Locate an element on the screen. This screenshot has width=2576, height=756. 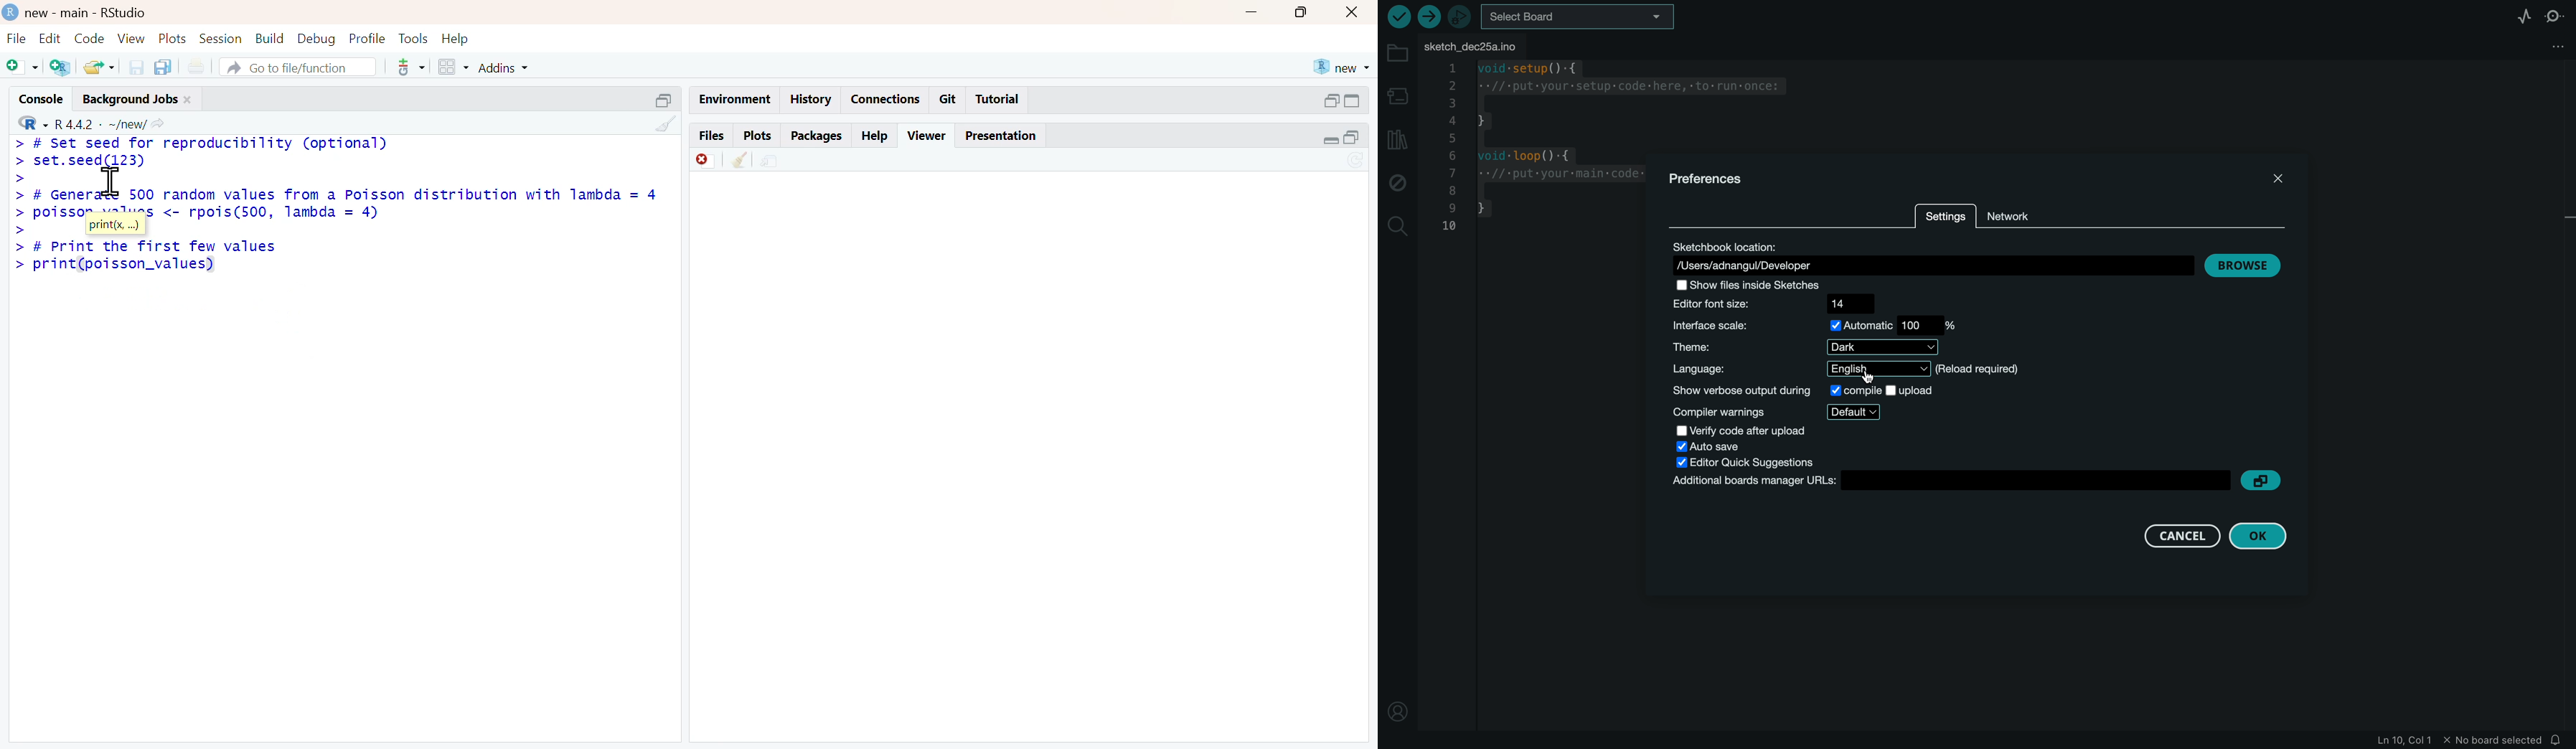
close is located at coordinates (1353, 12).